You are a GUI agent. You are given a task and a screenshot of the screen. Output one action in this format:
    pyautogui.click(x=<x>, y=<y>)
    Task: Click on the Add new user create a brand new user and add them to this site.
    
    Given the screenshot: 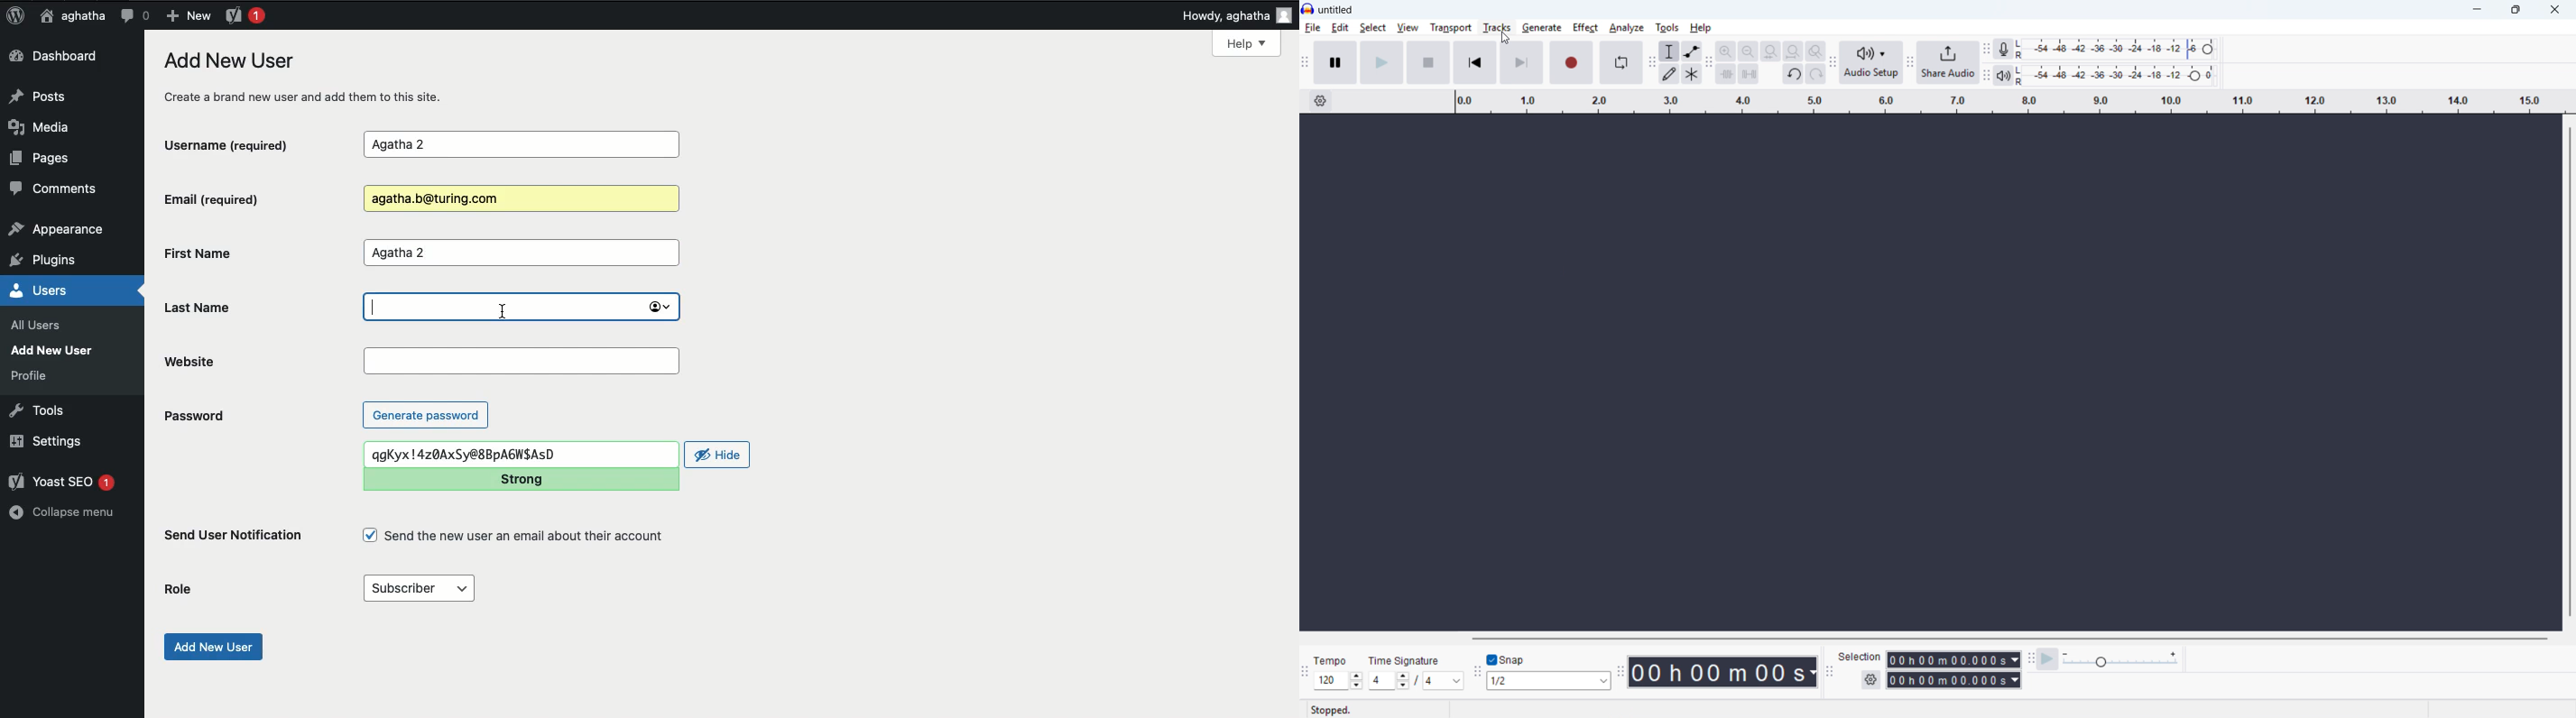 What is the action you would take?
    pyautogui.click(x=313, y=78)
    